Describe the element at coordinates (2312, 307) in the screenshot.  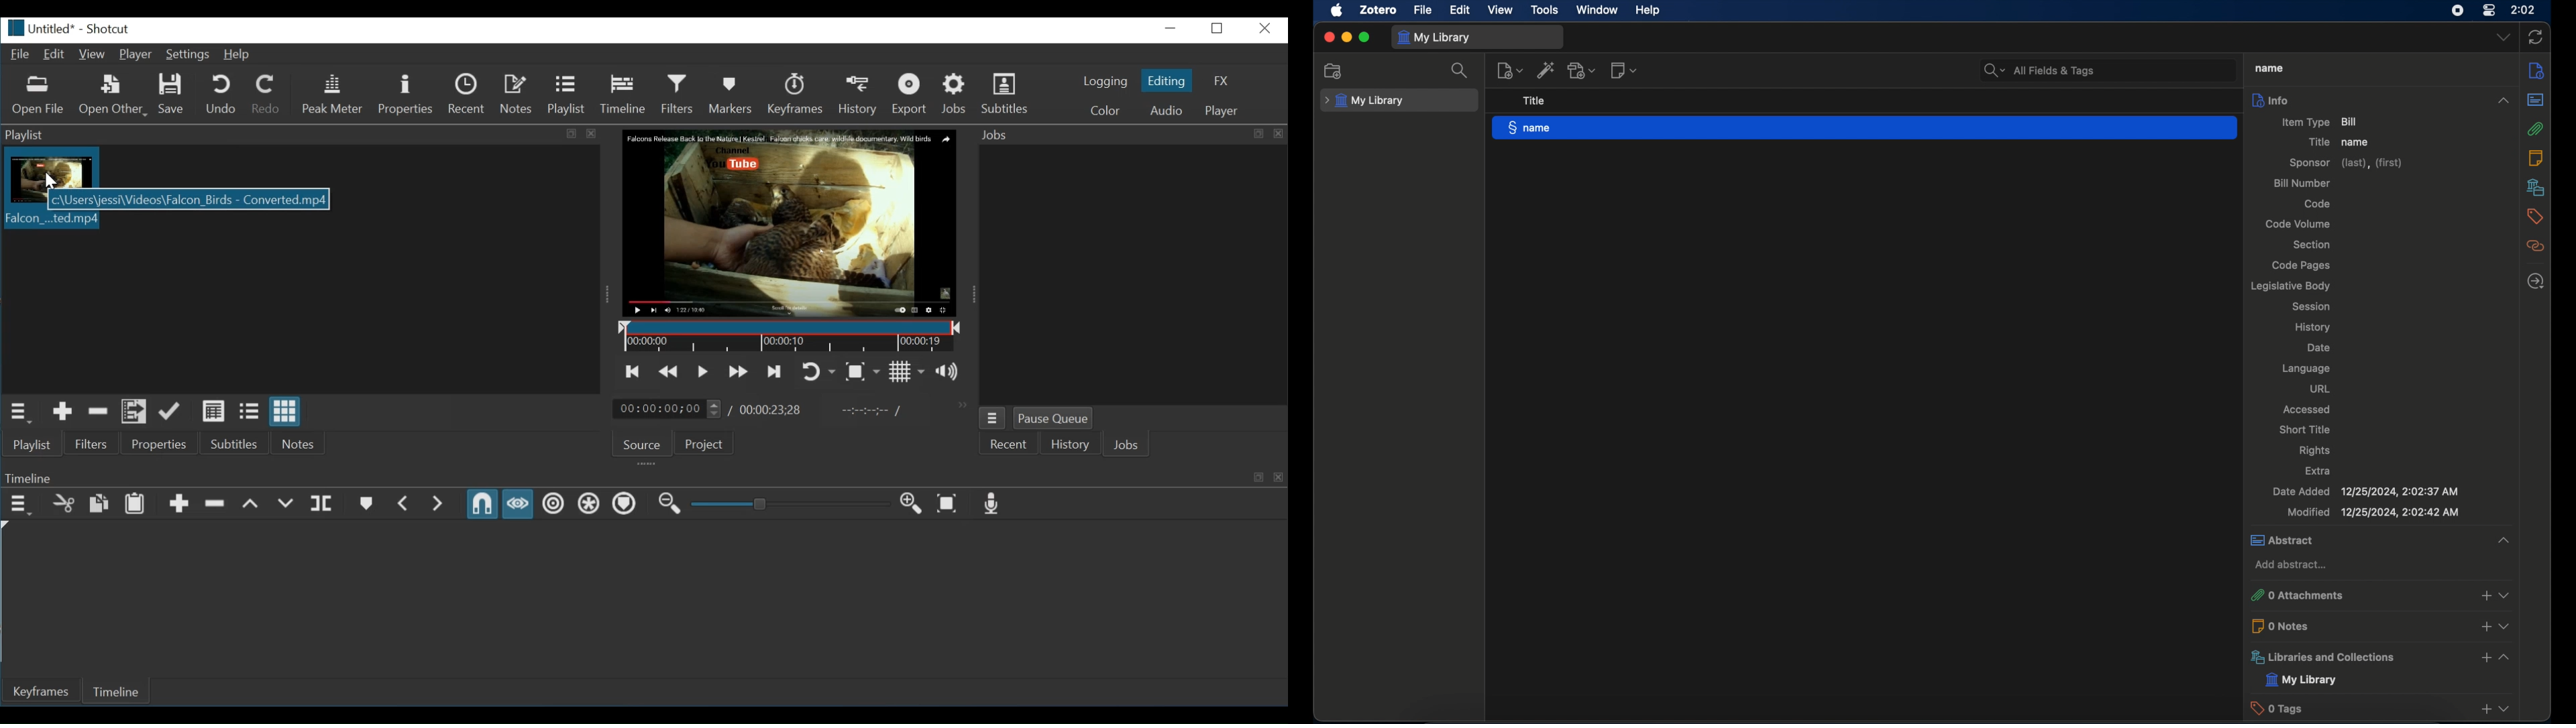
I see `session` at that location.